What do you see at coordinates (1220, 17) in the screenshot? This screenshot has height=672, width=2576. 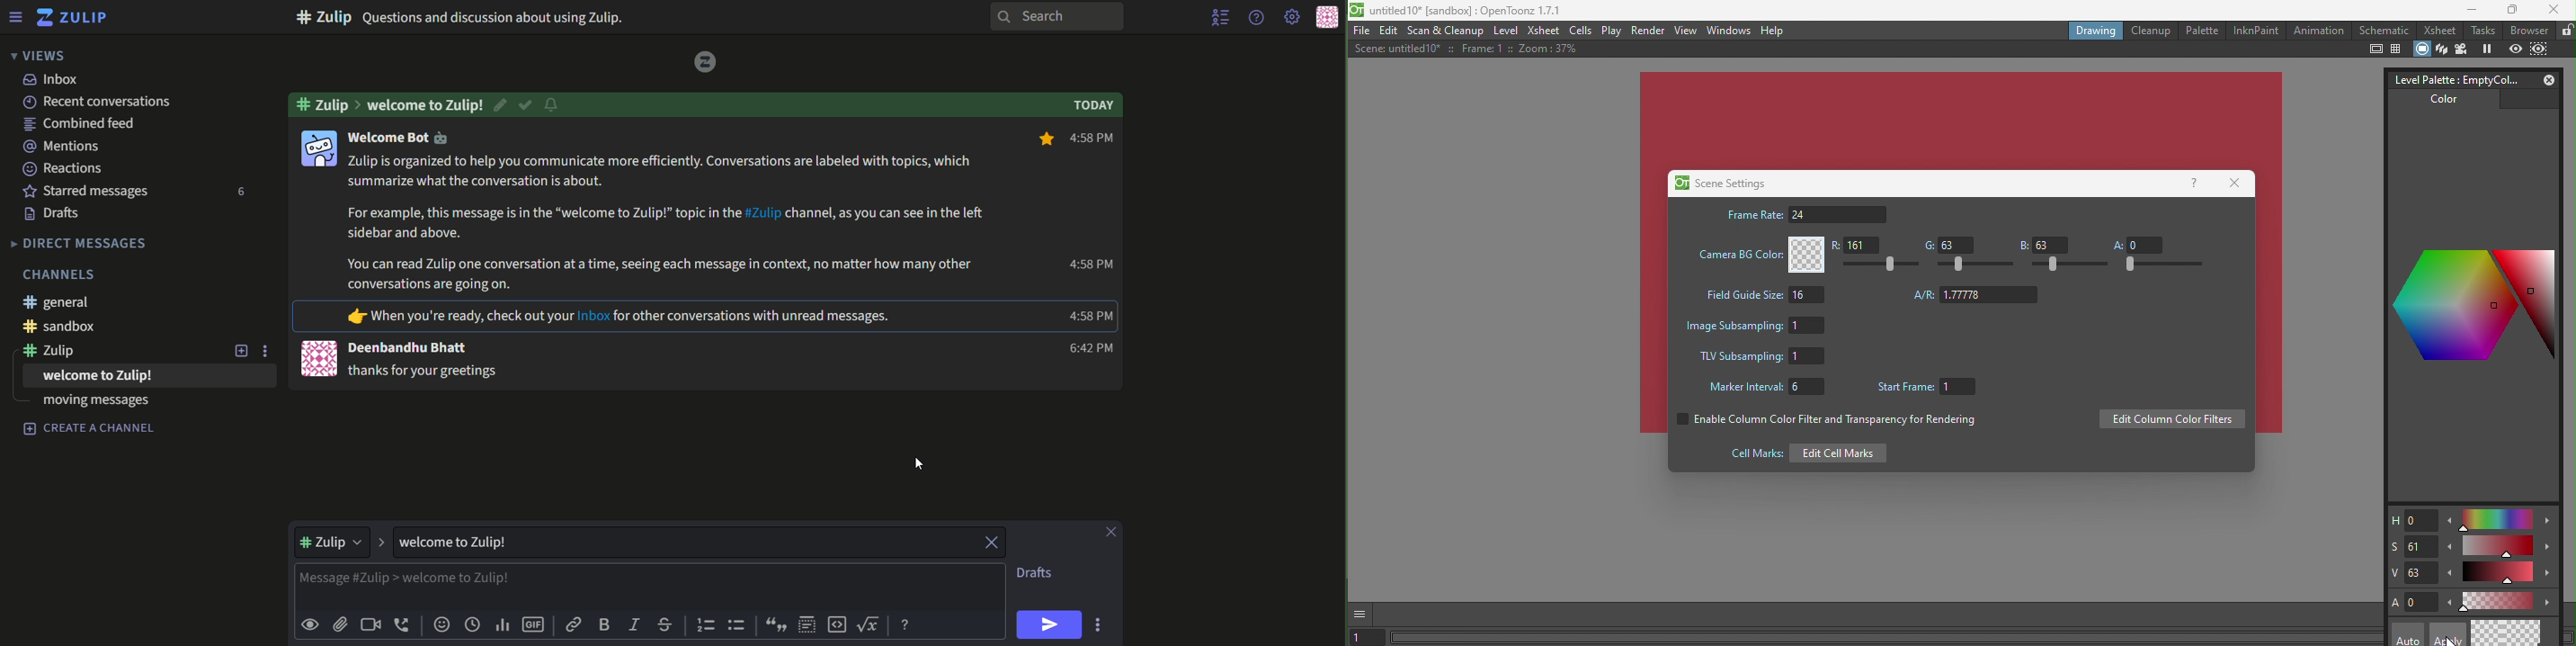 I see `user list` at bounding box center [1220, 17].